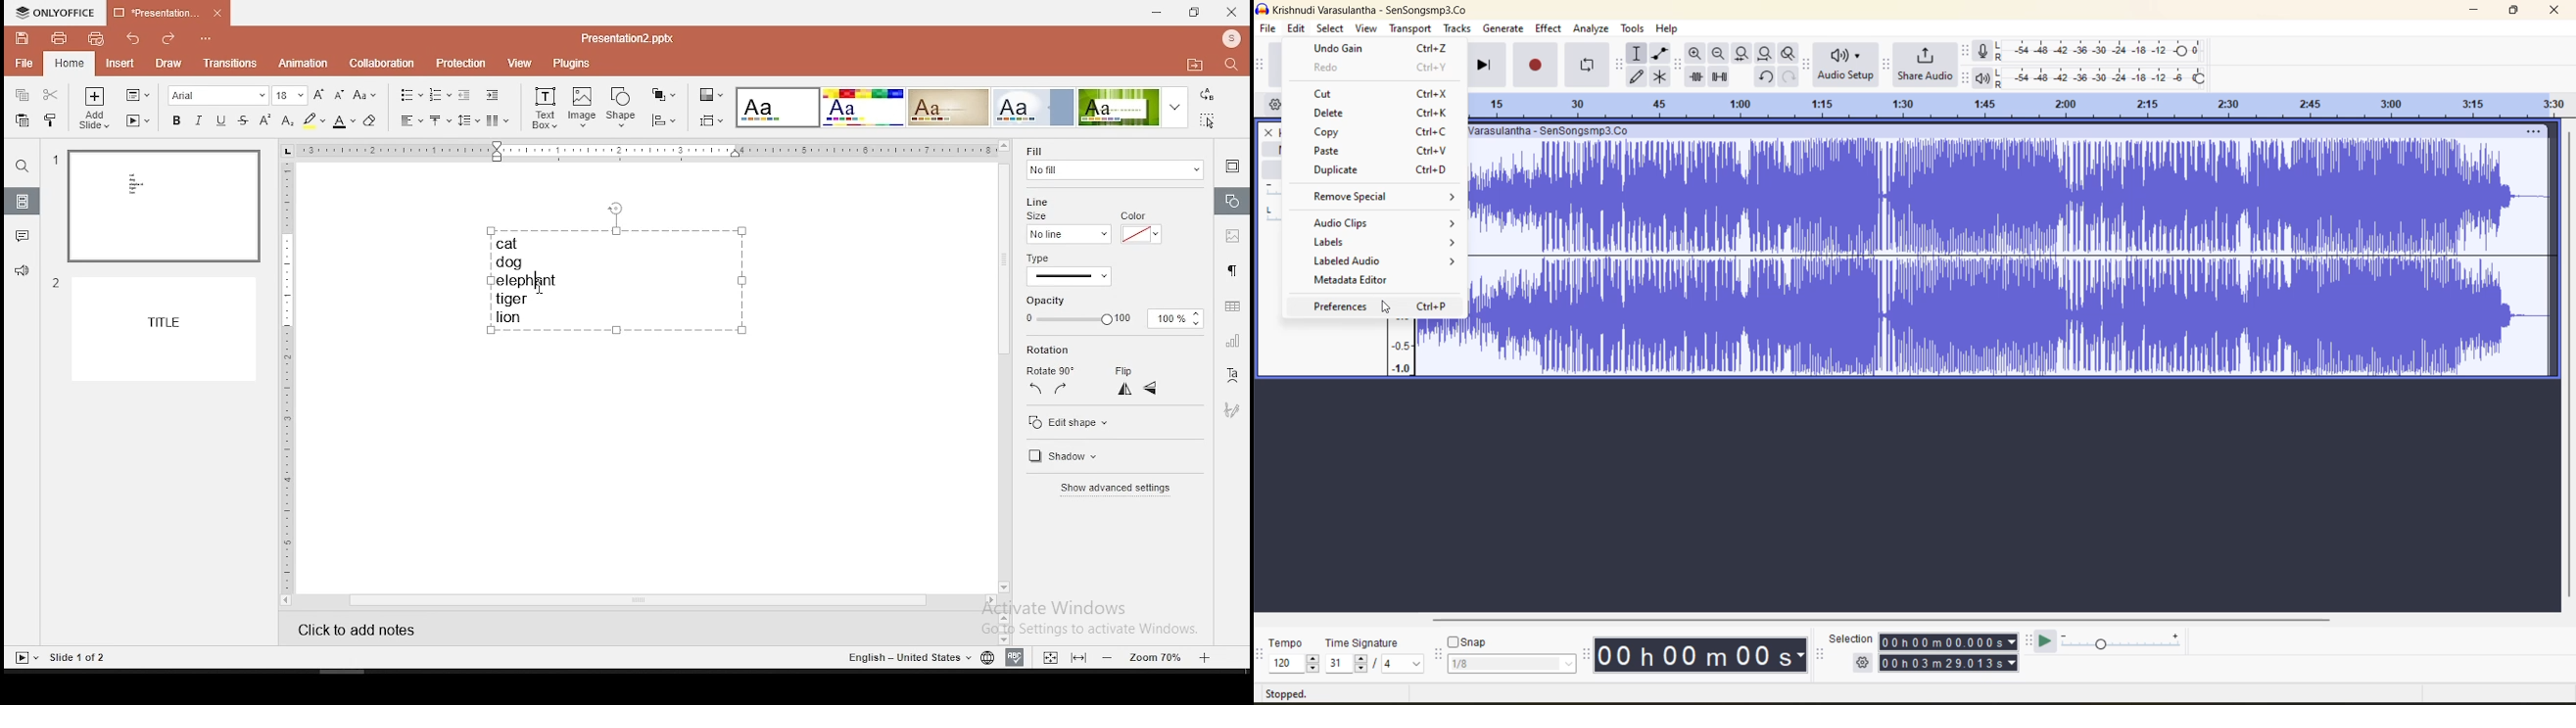  I want to click on delete, so click(1380, 112).